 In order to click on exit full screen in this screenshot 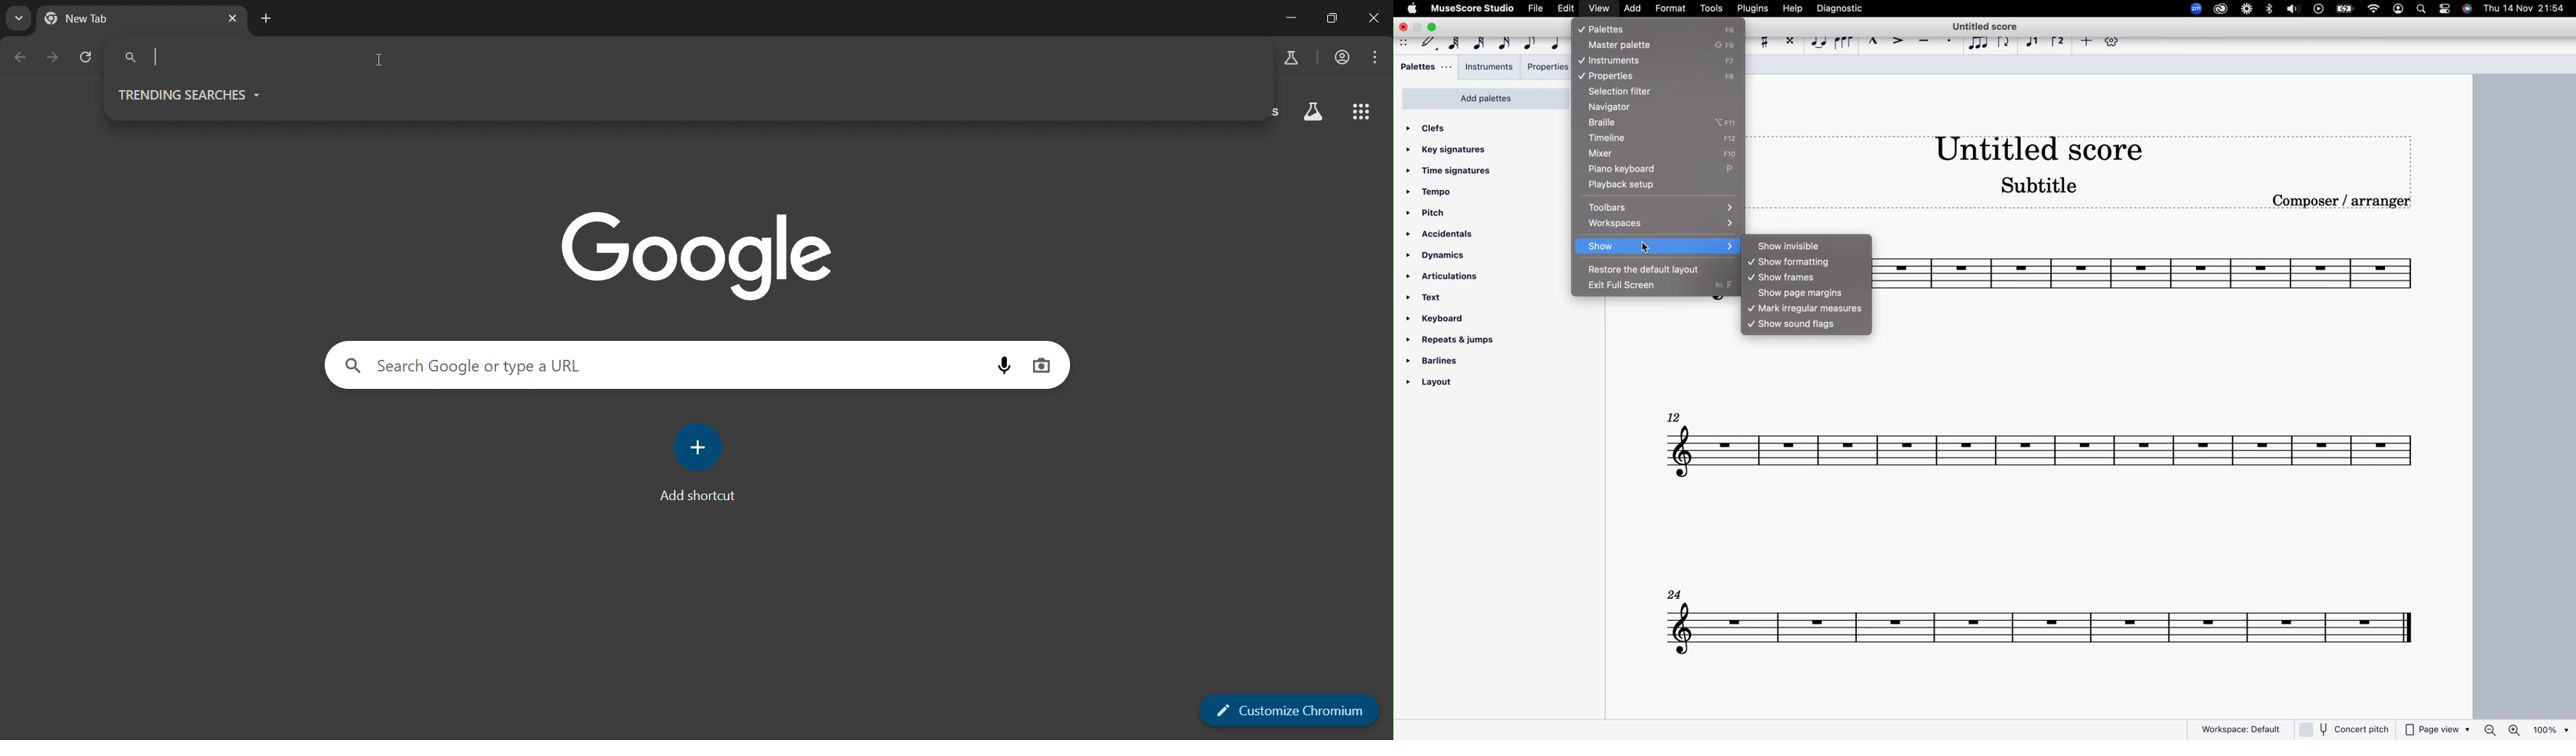, I will do `click(1641, 286)`.